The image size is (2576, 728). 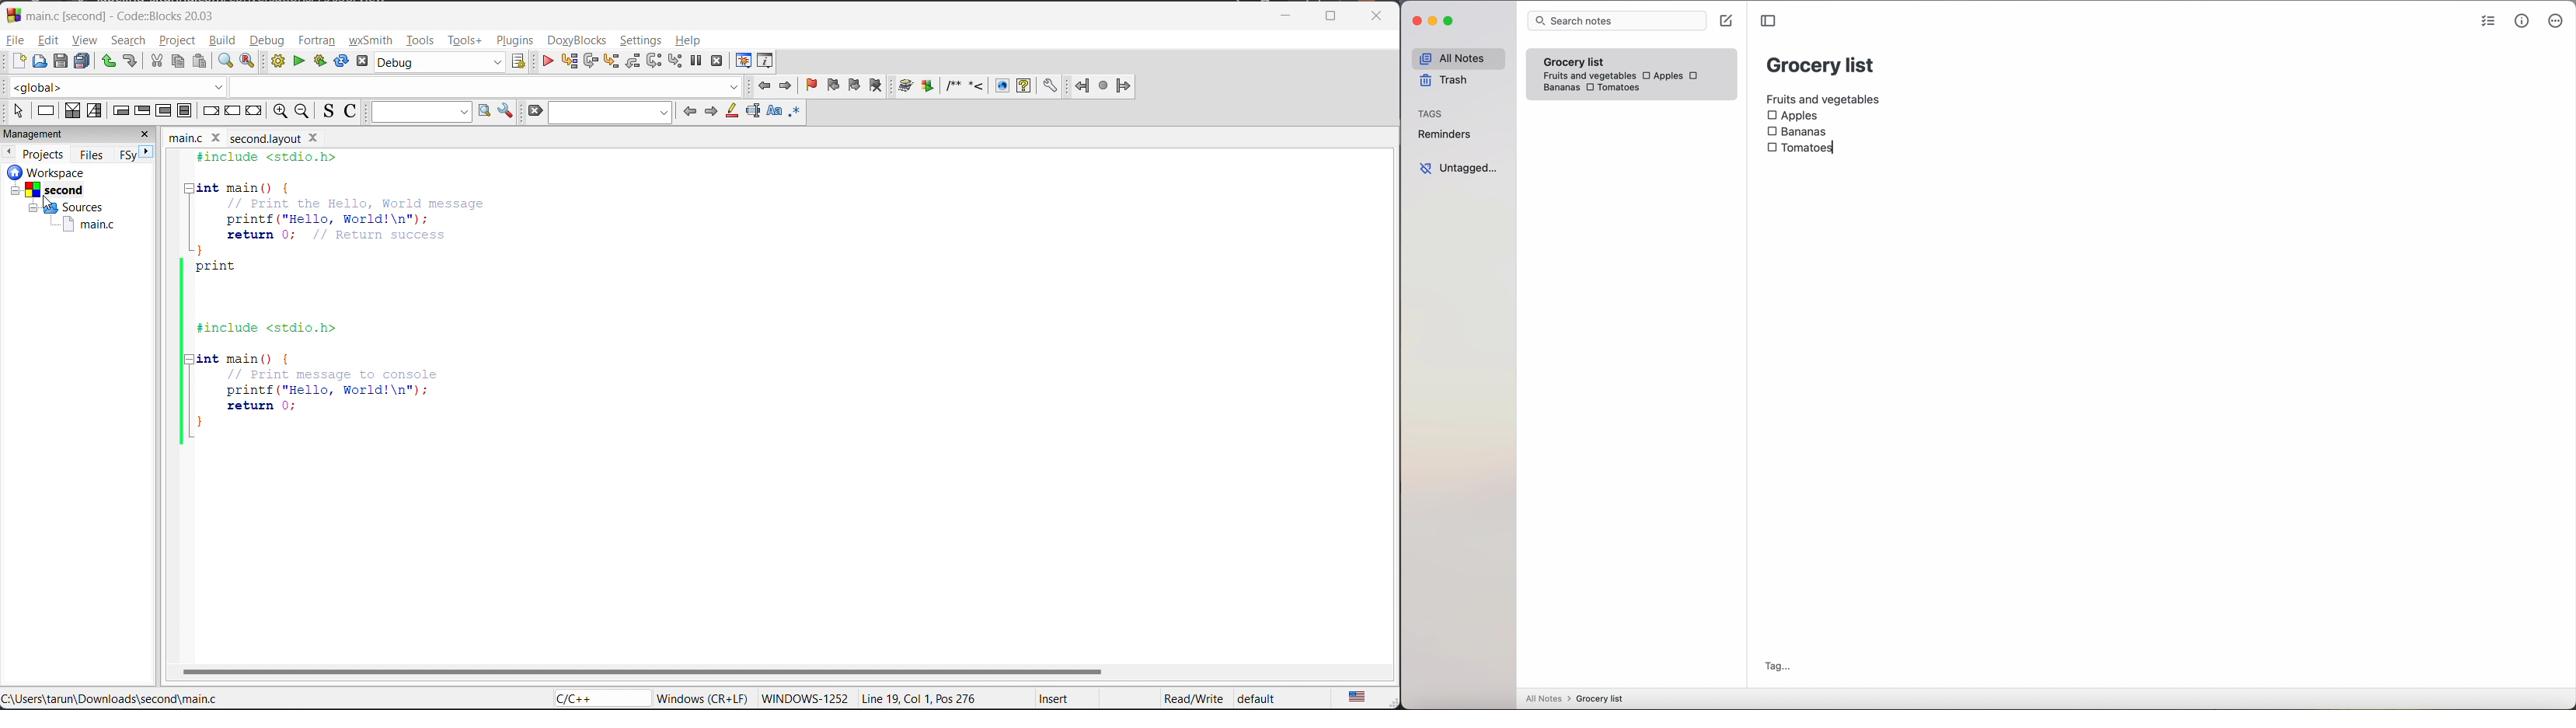 What do you see at coordinates (16, 40) in the screenshot?
I see `file` at bounding box center [16, 40].